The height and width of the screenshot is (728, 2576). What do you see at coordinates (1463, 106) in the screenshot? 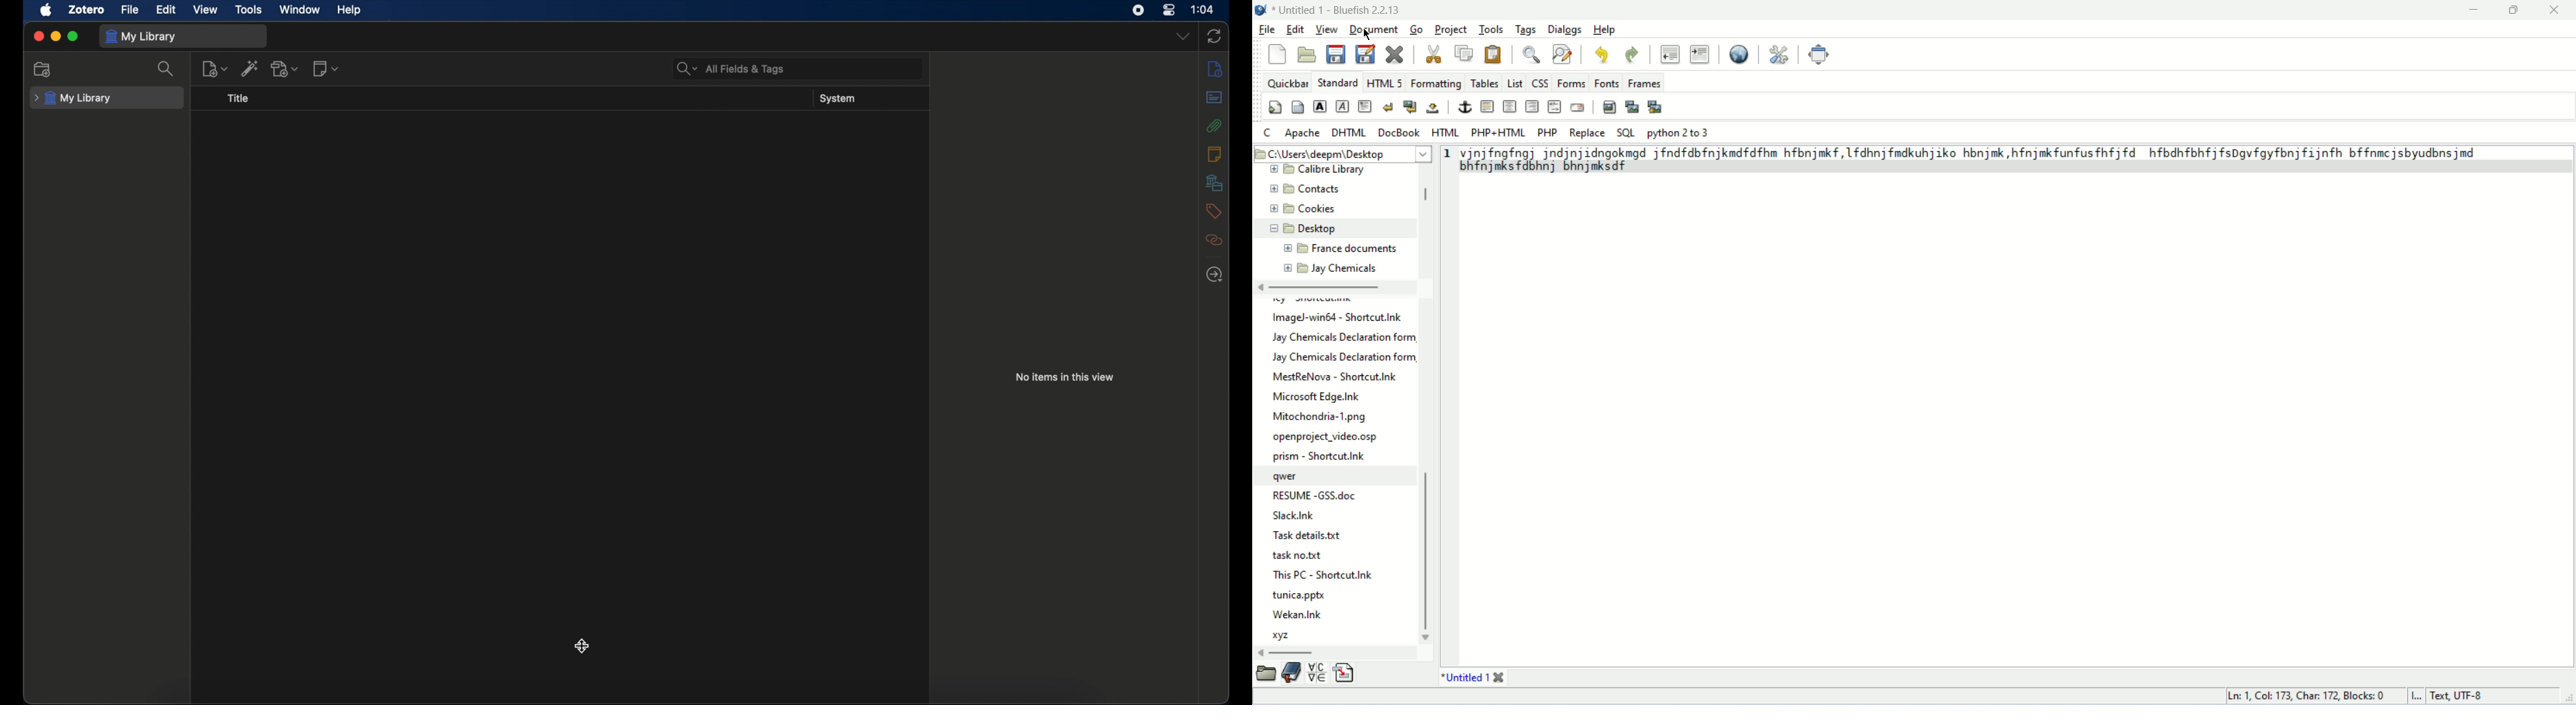
I see `anchor` at bounding box center [1463, 106].